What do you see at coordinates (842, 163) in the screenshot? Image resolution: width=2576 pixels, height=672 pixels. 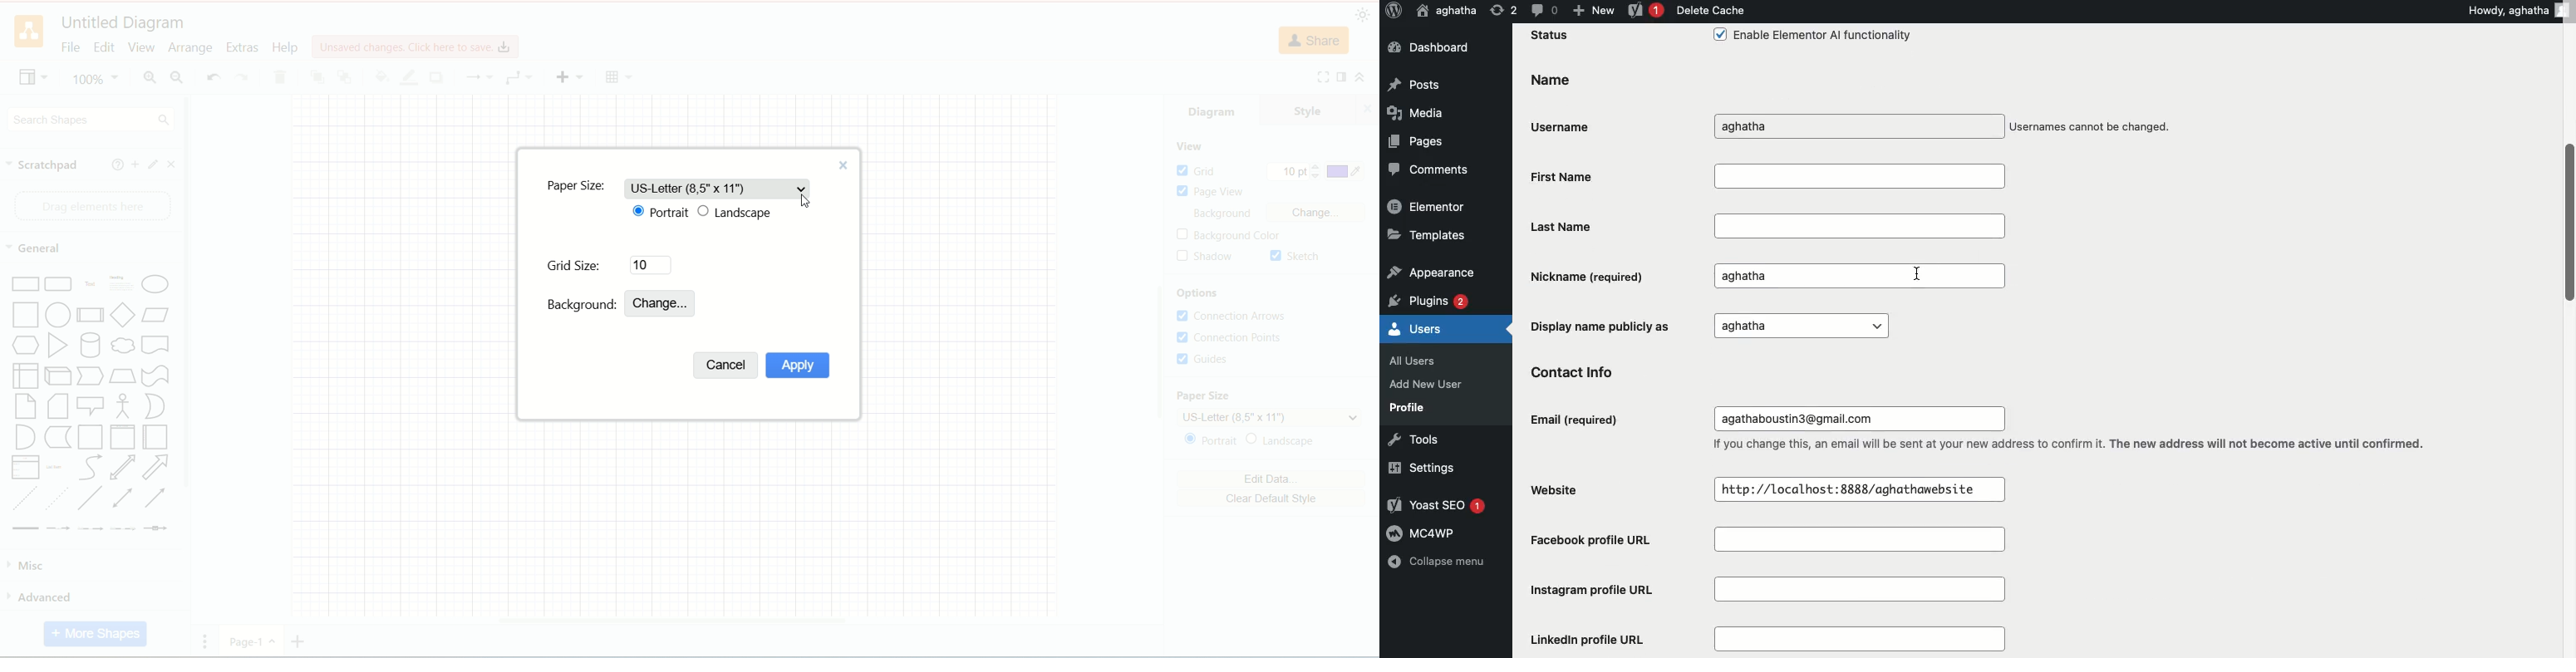 I see `close` at bounding box center [842, 163].